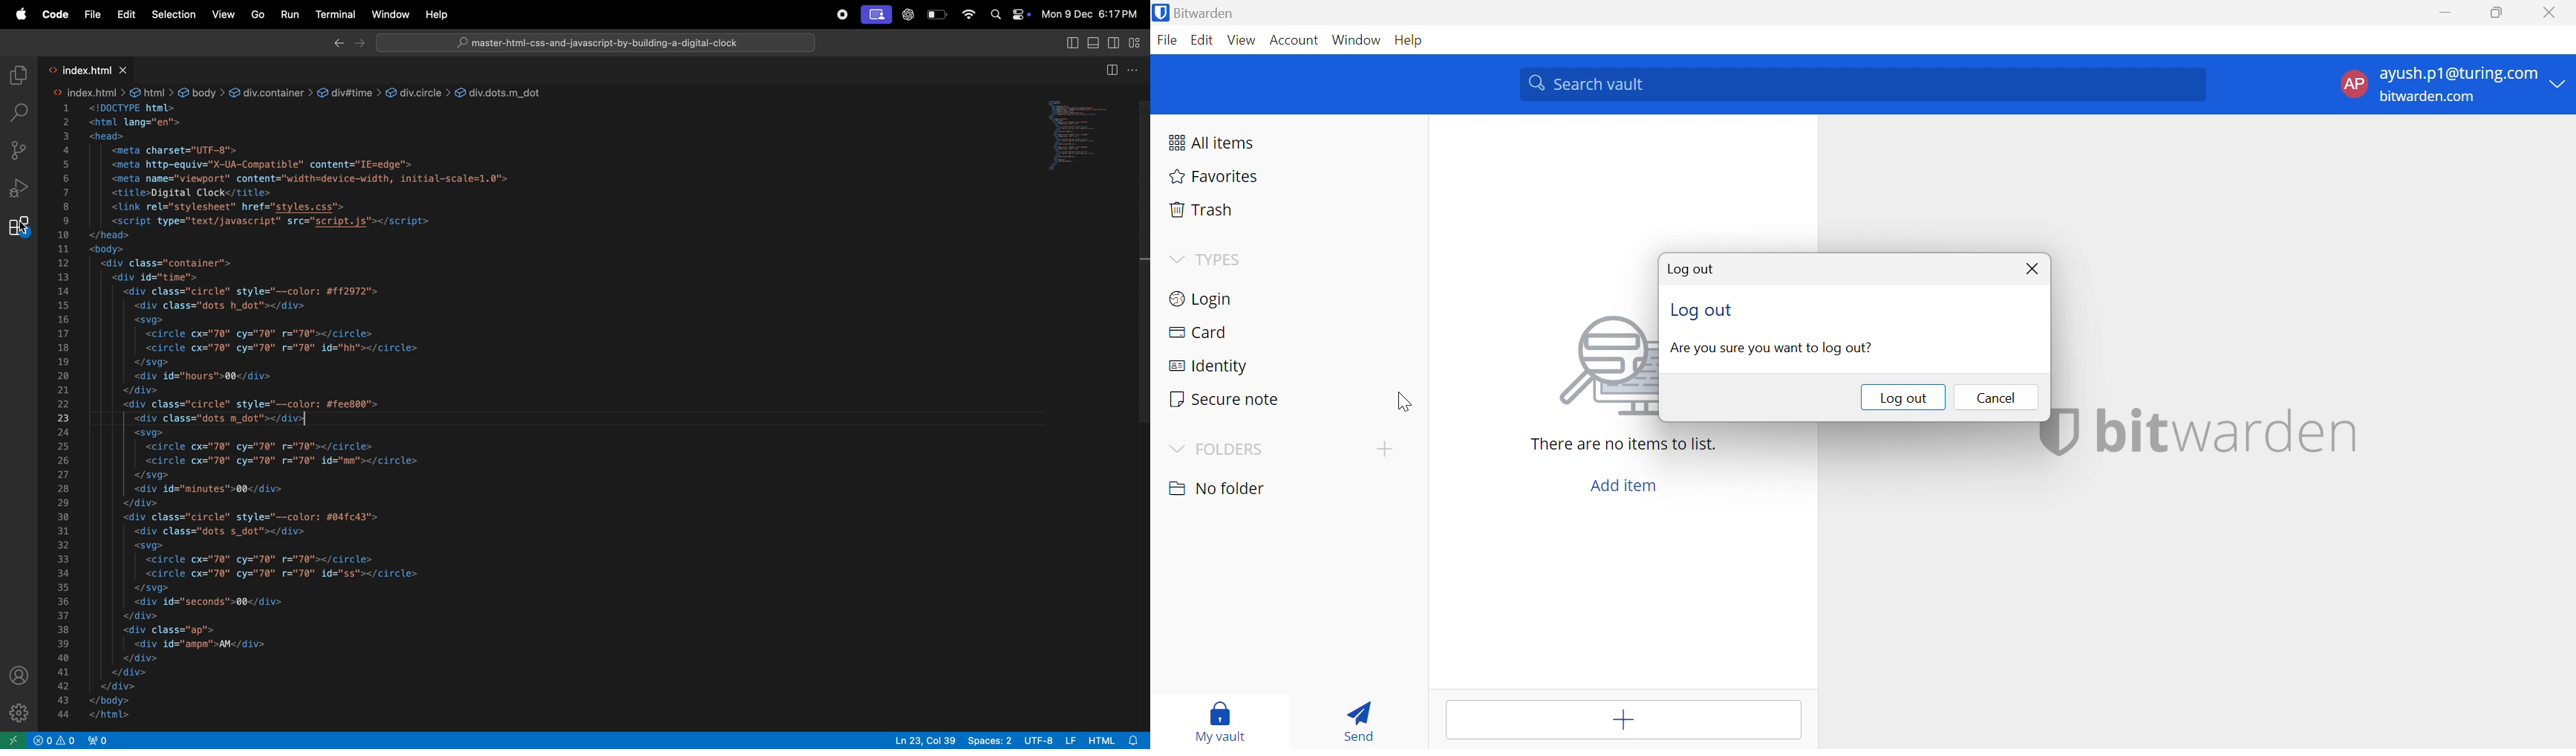 The image size is (2576, 756). I want to click on apple widgets, so click(1010, 13).